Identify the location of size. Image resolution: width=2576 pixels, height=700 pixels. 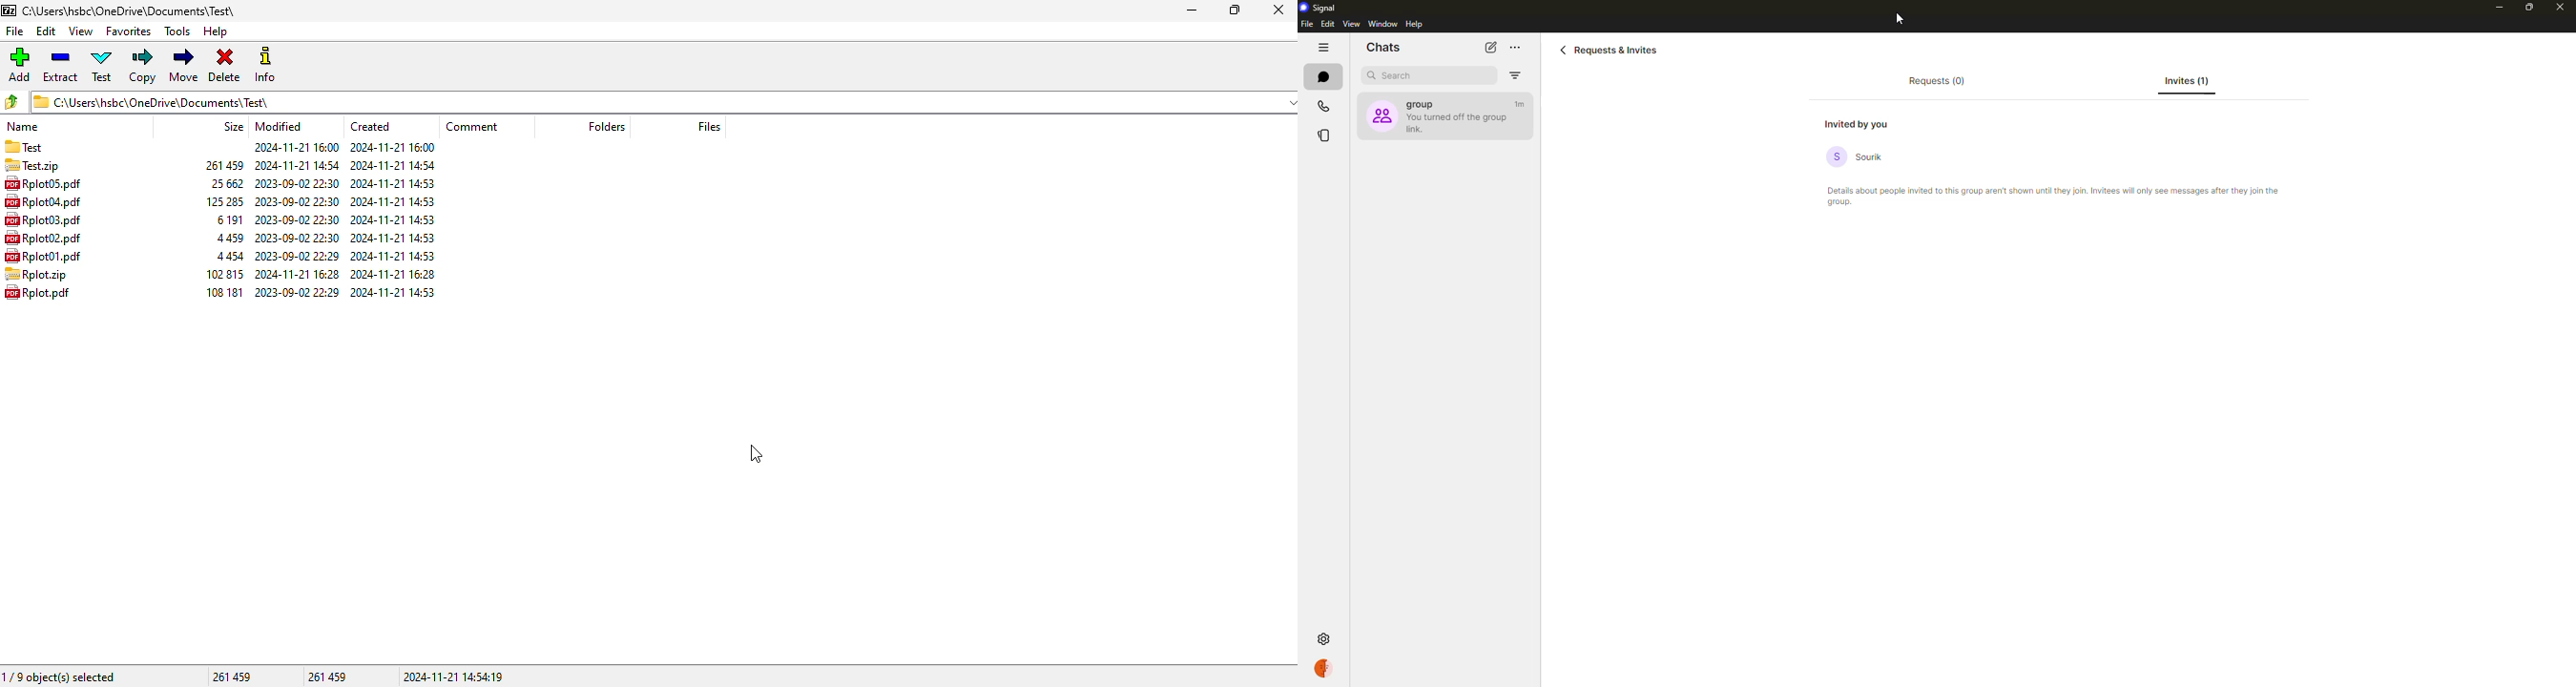
(225, 274).